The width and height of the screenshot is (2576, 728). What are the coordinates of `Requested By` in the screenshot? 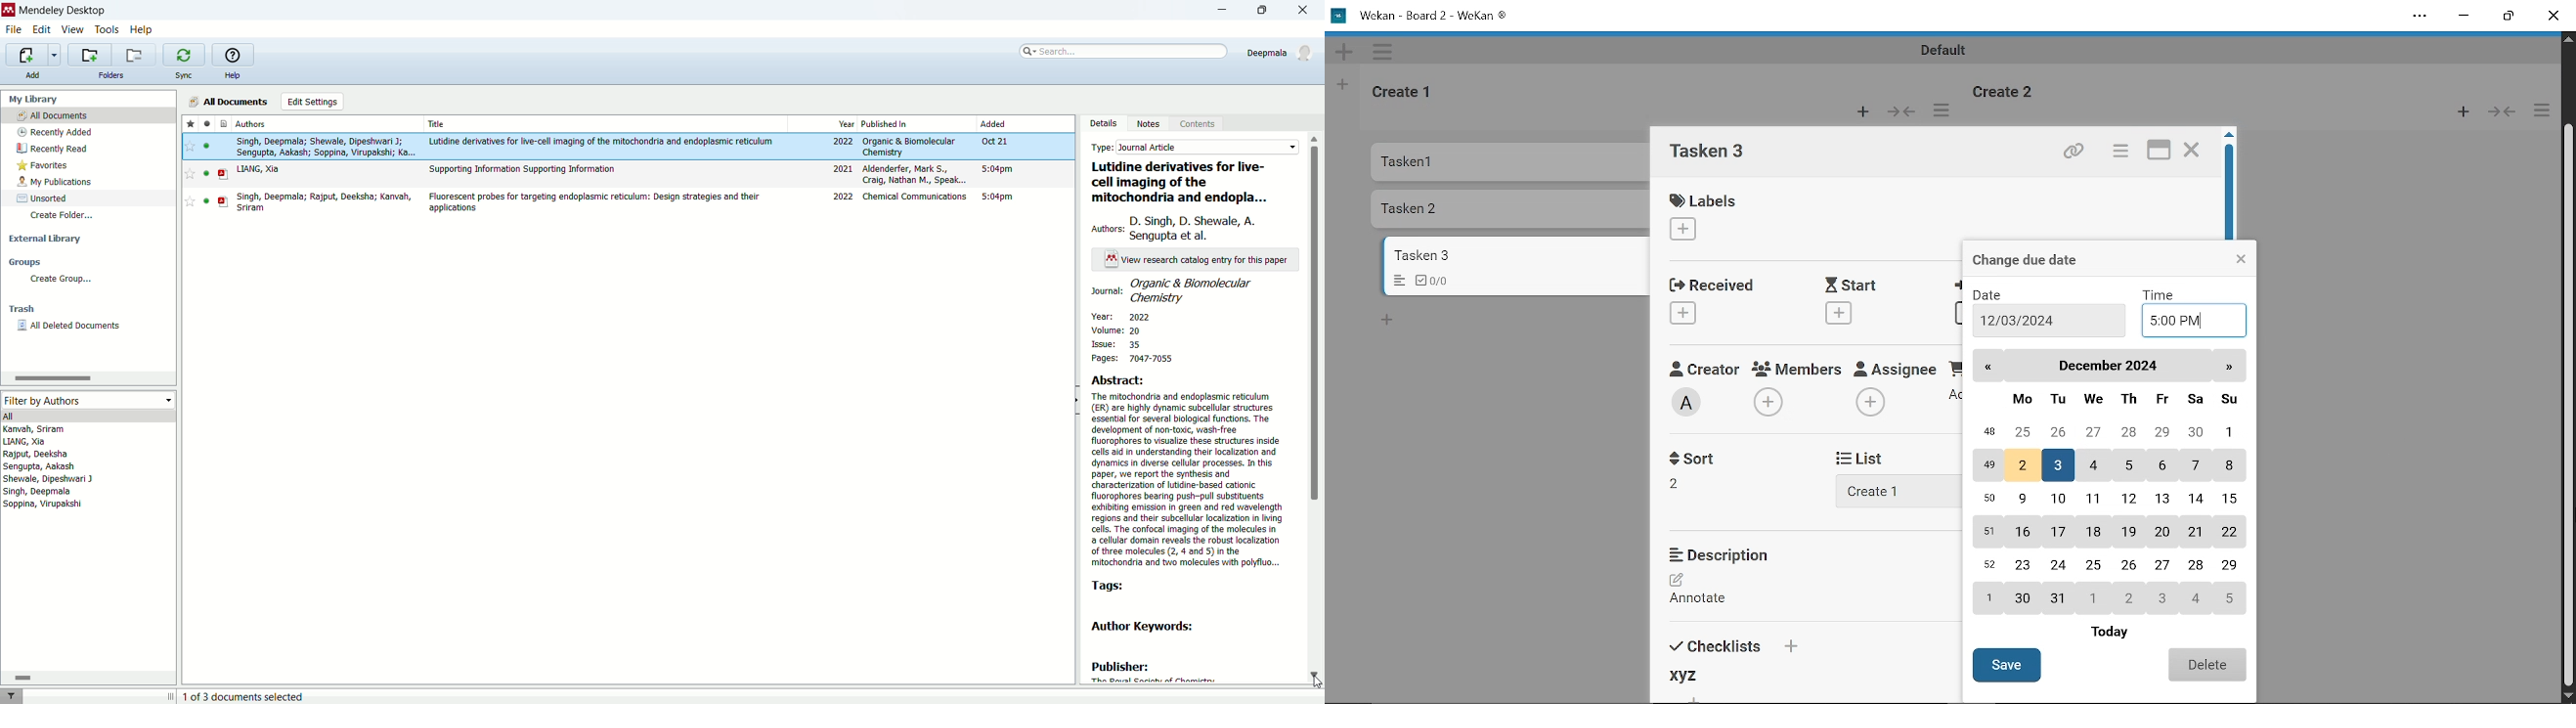 It's located at (1955, 367).